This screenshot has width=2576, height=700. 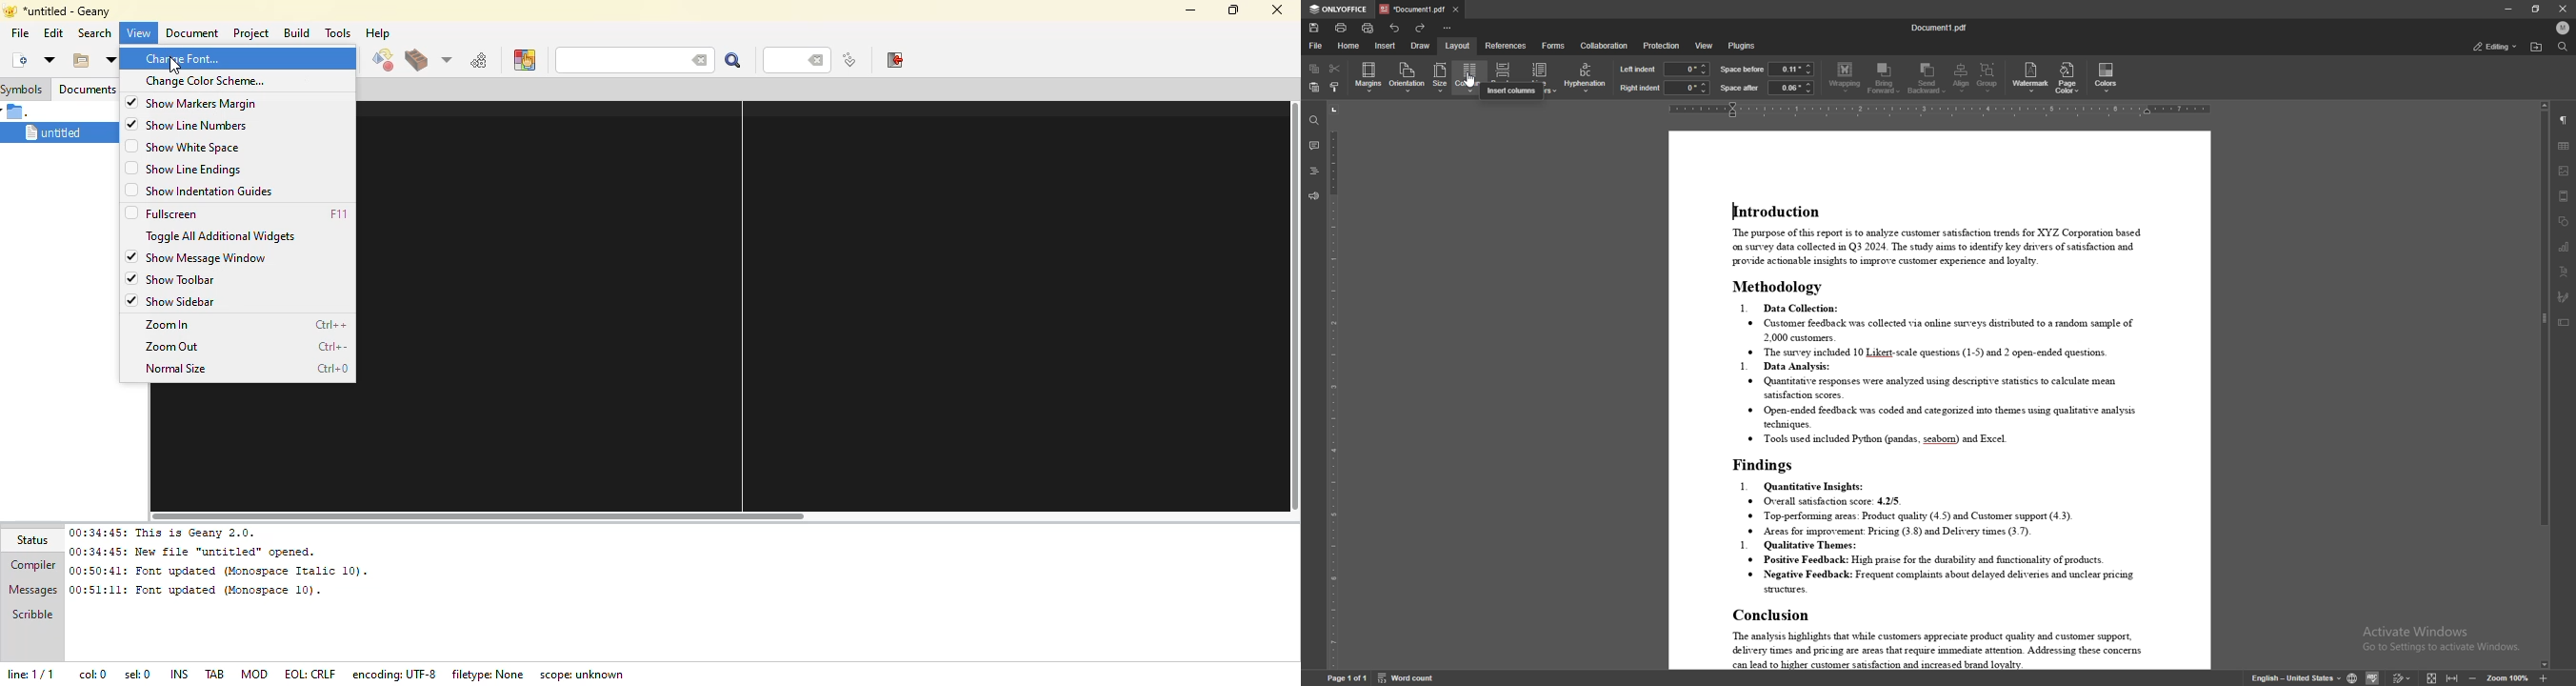 What do you see at coordinates (1341, 28) in the screenshot?
I see `print` at bounding box center [1341, 28].